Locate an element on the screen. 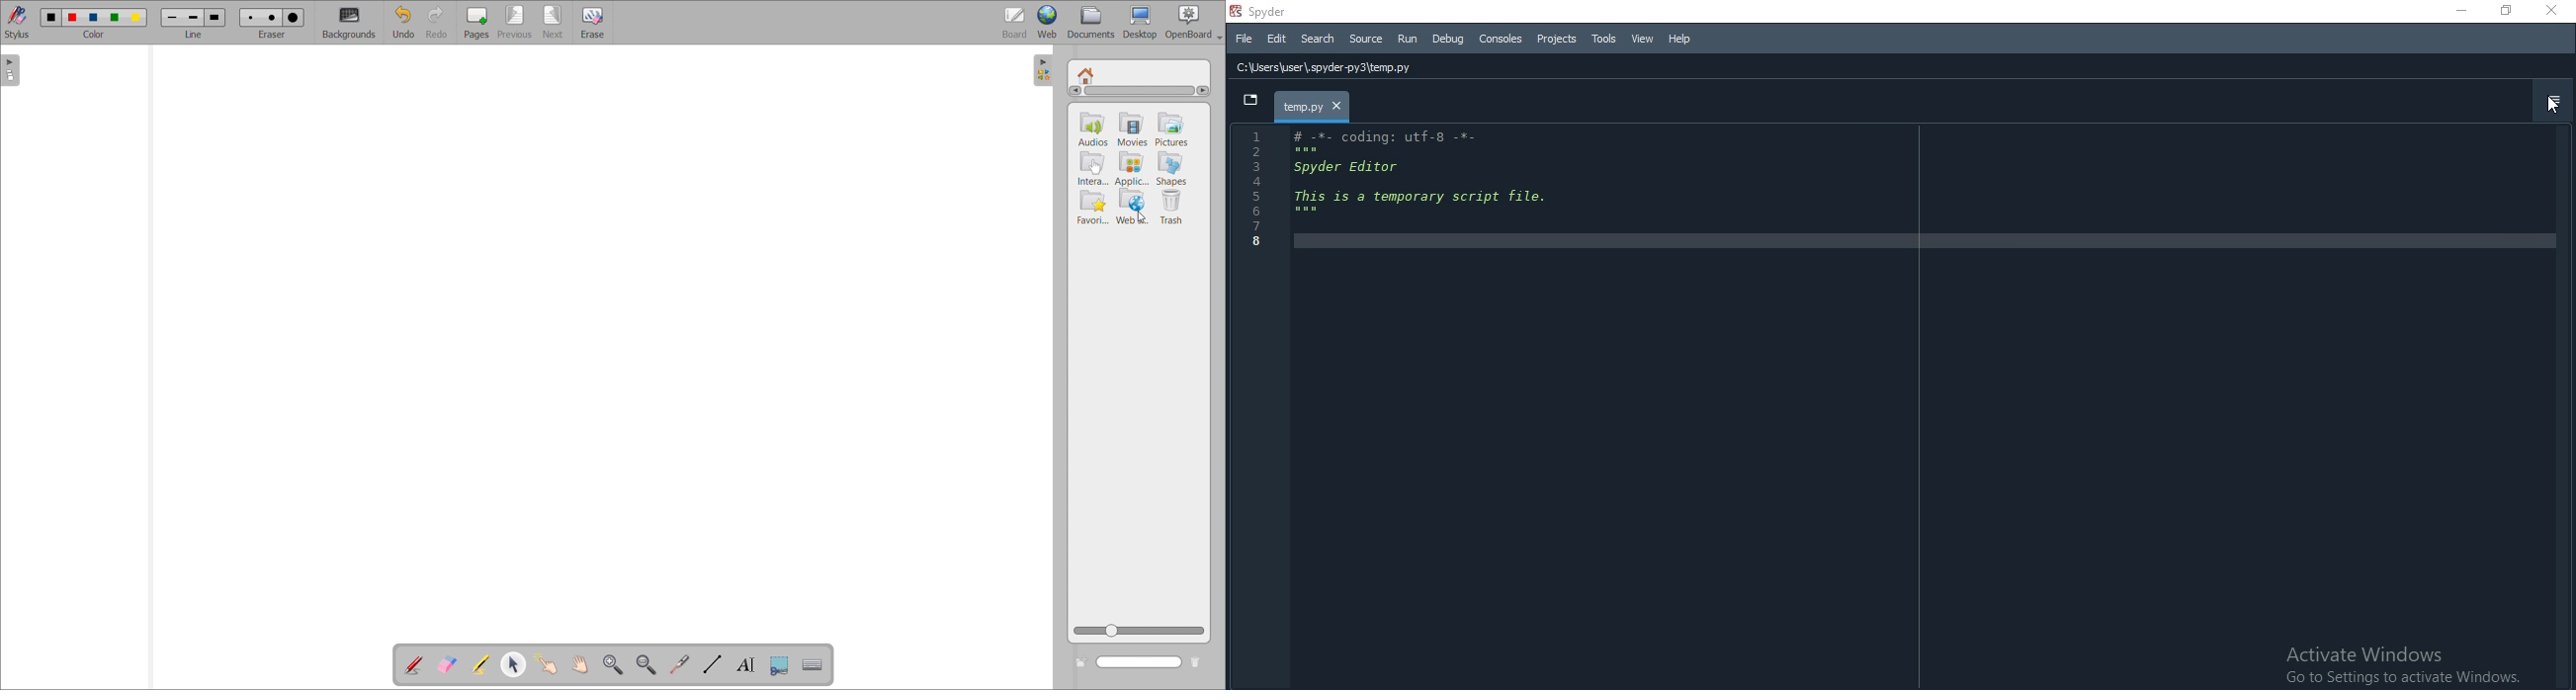 The width and height of the screenshot is (2576, 700). Search is located at coordinates (1317, 40).